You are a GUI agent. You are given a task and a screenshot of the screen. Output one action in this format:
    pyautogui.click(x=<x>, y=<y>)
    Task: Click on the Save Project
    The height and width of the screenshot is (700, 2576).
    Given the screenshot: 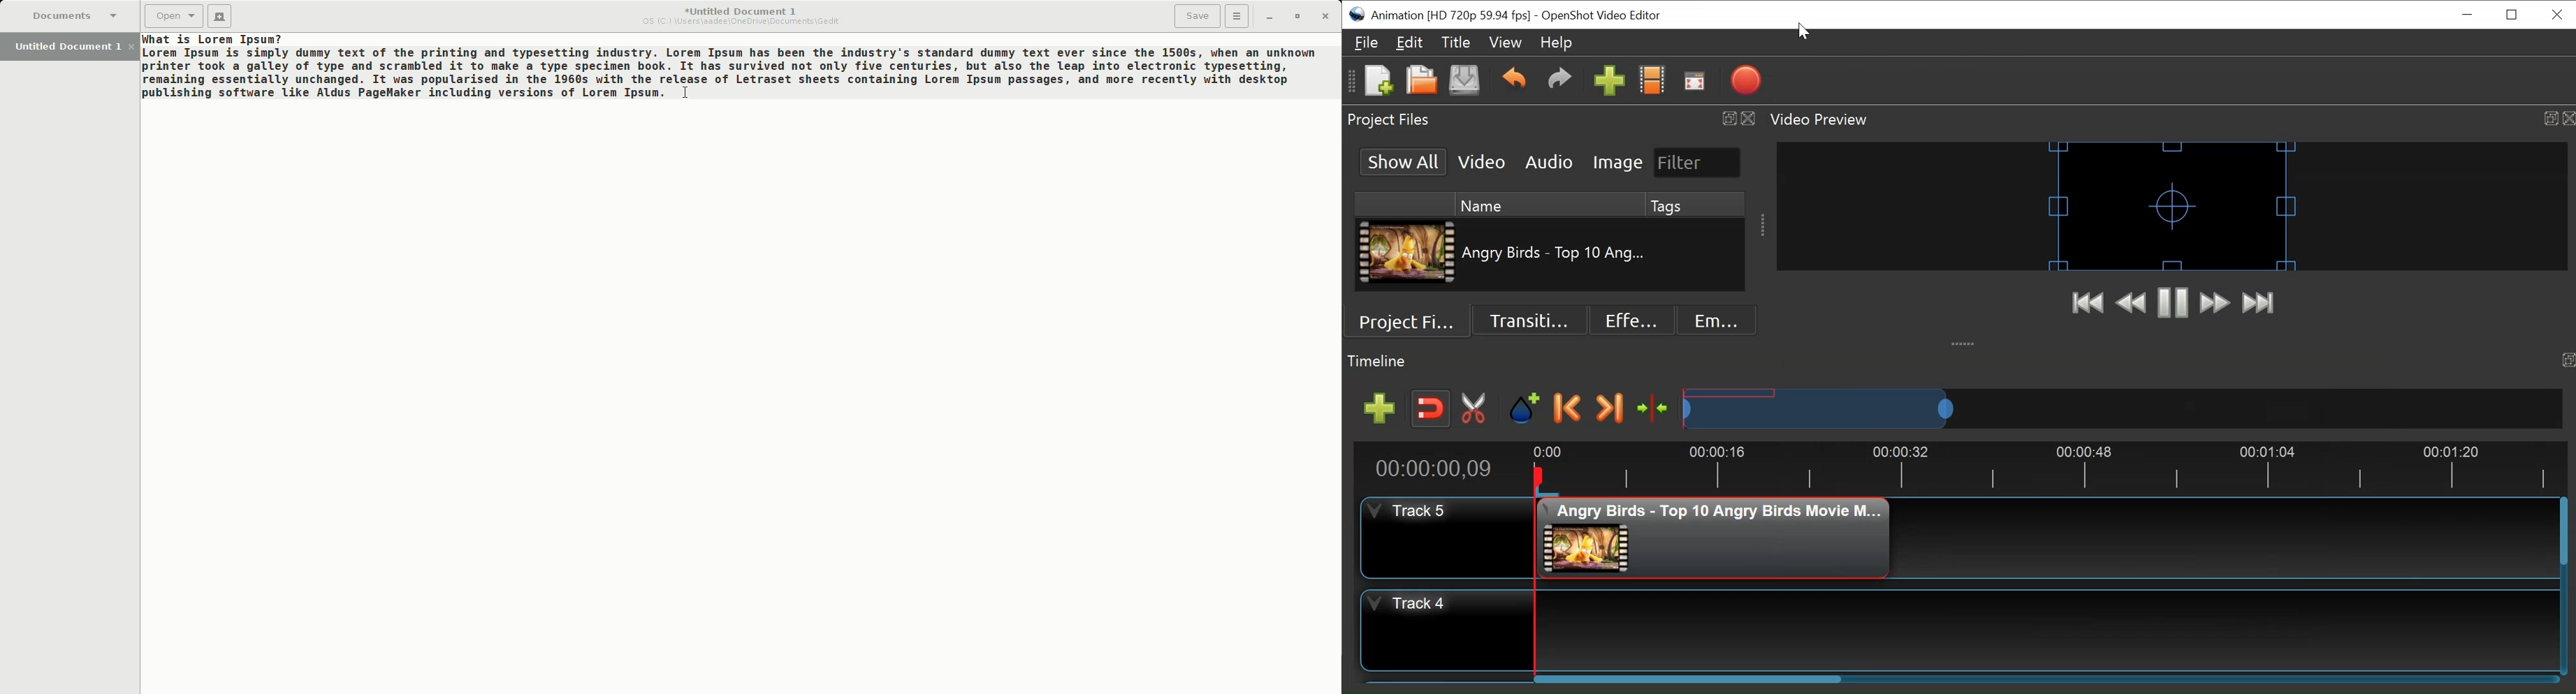 What is the action you would take?
    pyautogui.click(x=1464, y=82)
    